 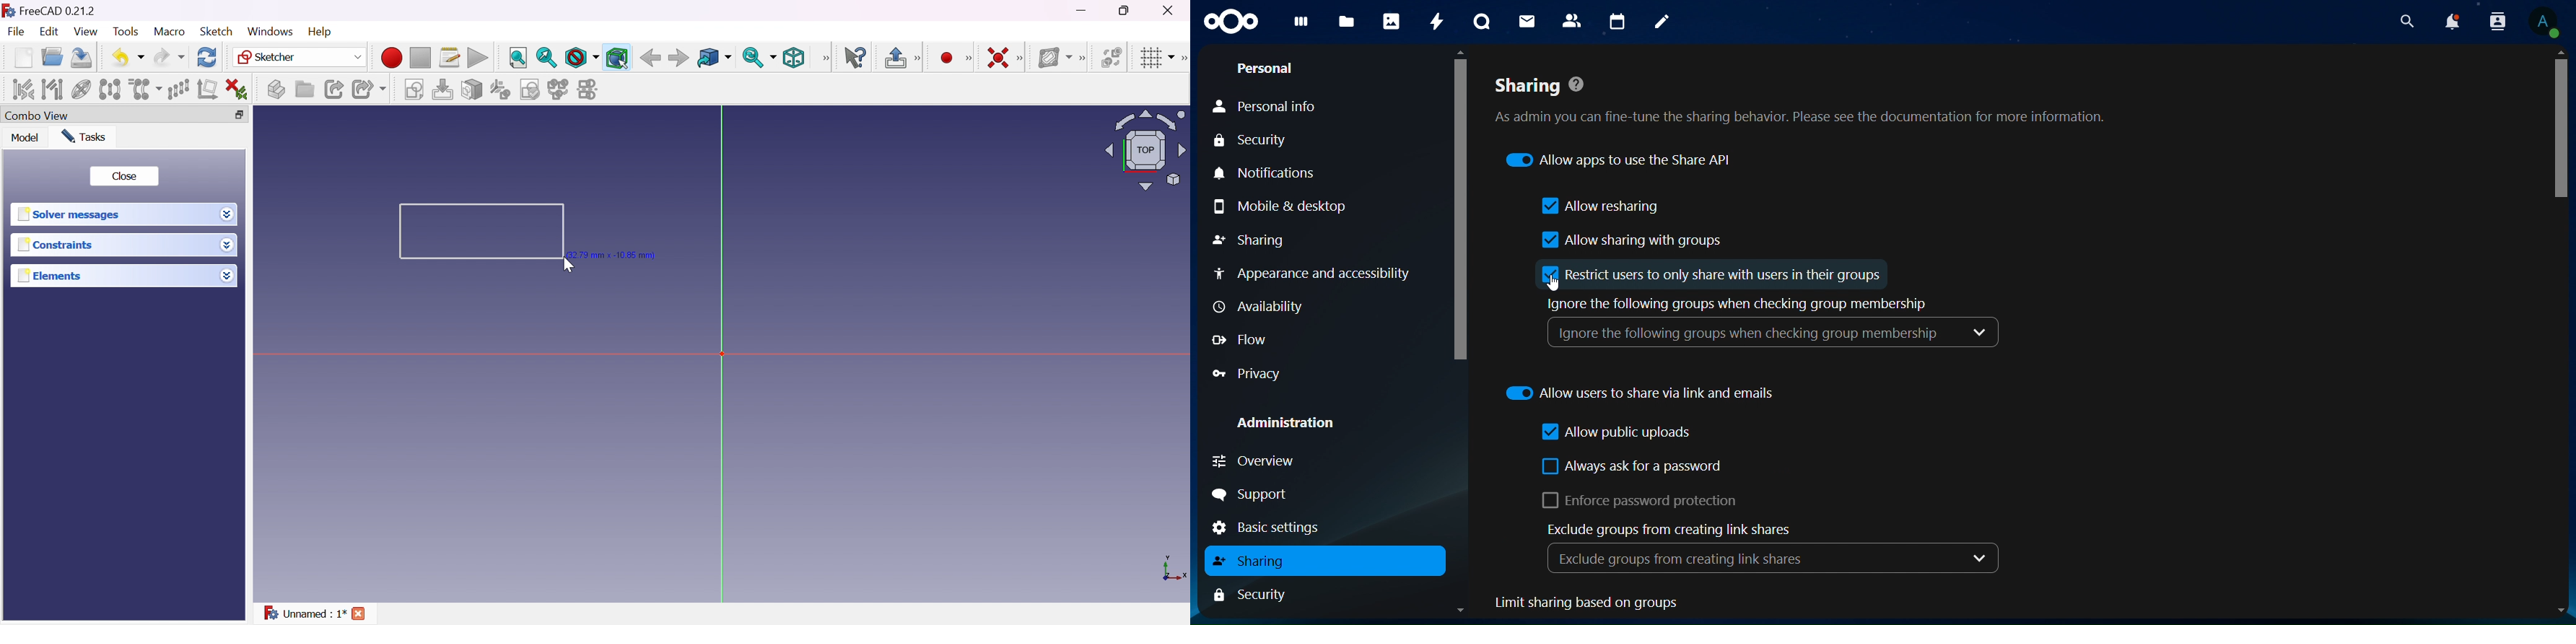 I want to click on Cross, so click(x=358, y=613).